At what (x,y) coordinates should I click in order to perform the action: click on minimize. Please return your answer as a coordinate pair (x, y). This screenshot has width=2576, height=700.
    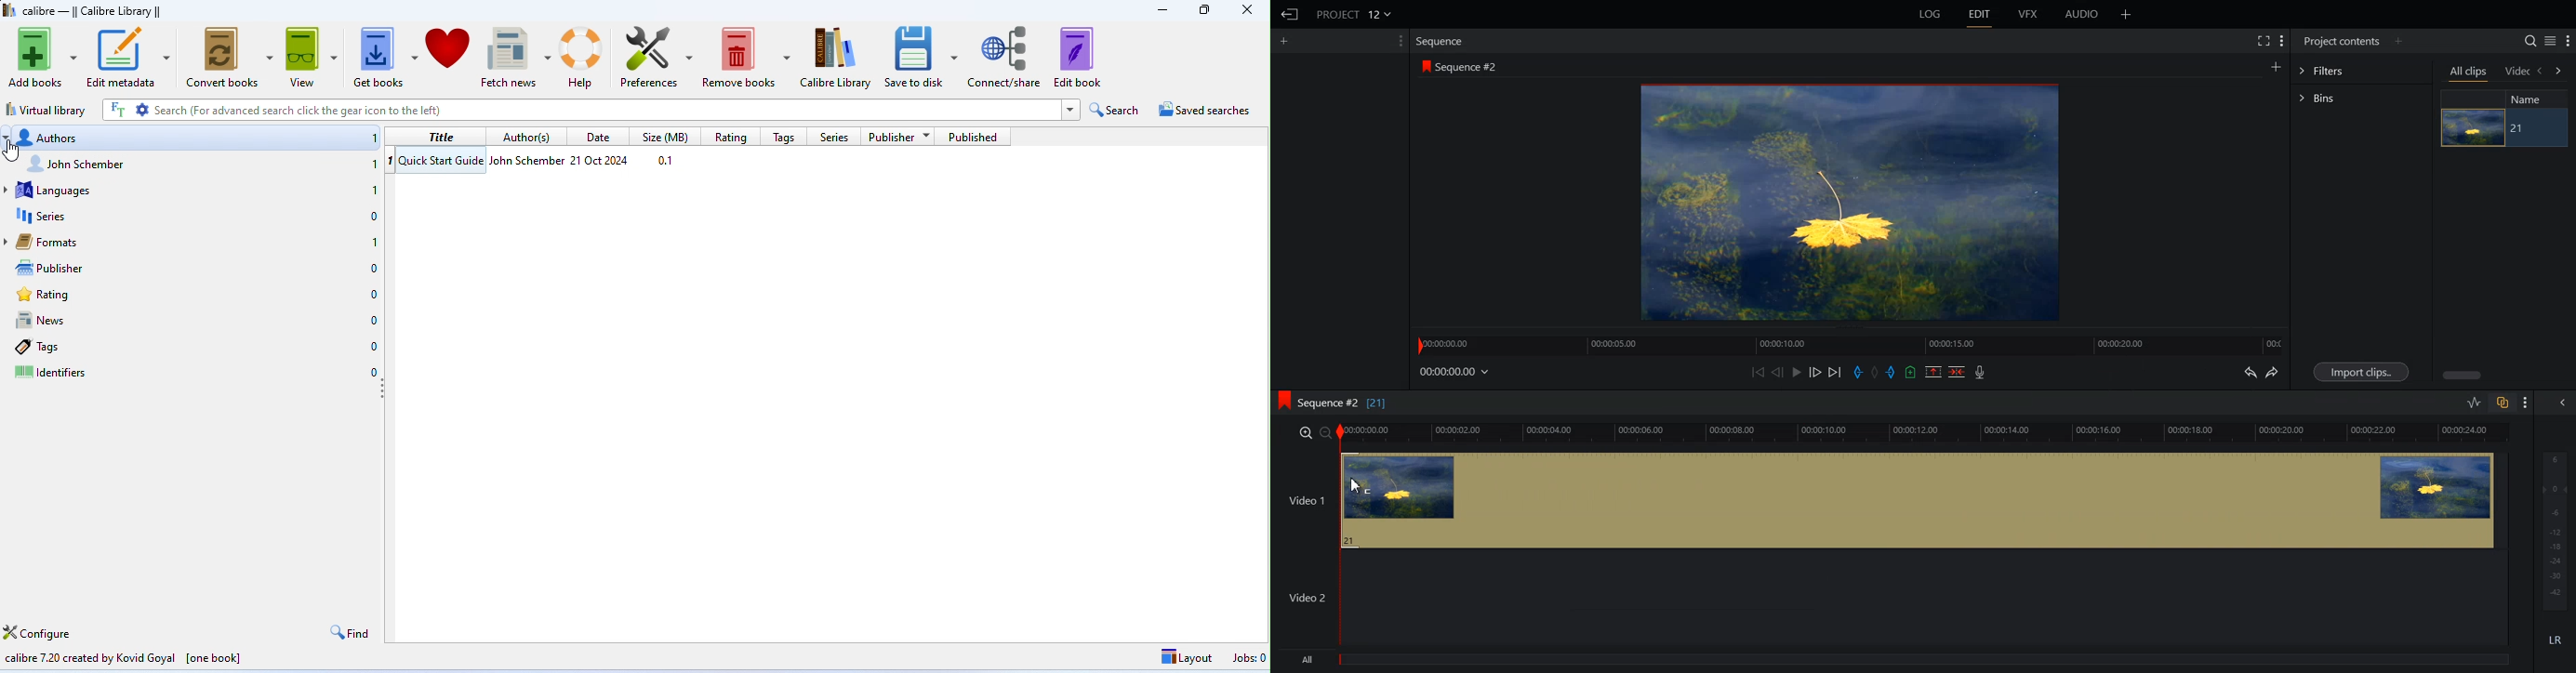
    Looking at the image, I should click on (1162, 11).